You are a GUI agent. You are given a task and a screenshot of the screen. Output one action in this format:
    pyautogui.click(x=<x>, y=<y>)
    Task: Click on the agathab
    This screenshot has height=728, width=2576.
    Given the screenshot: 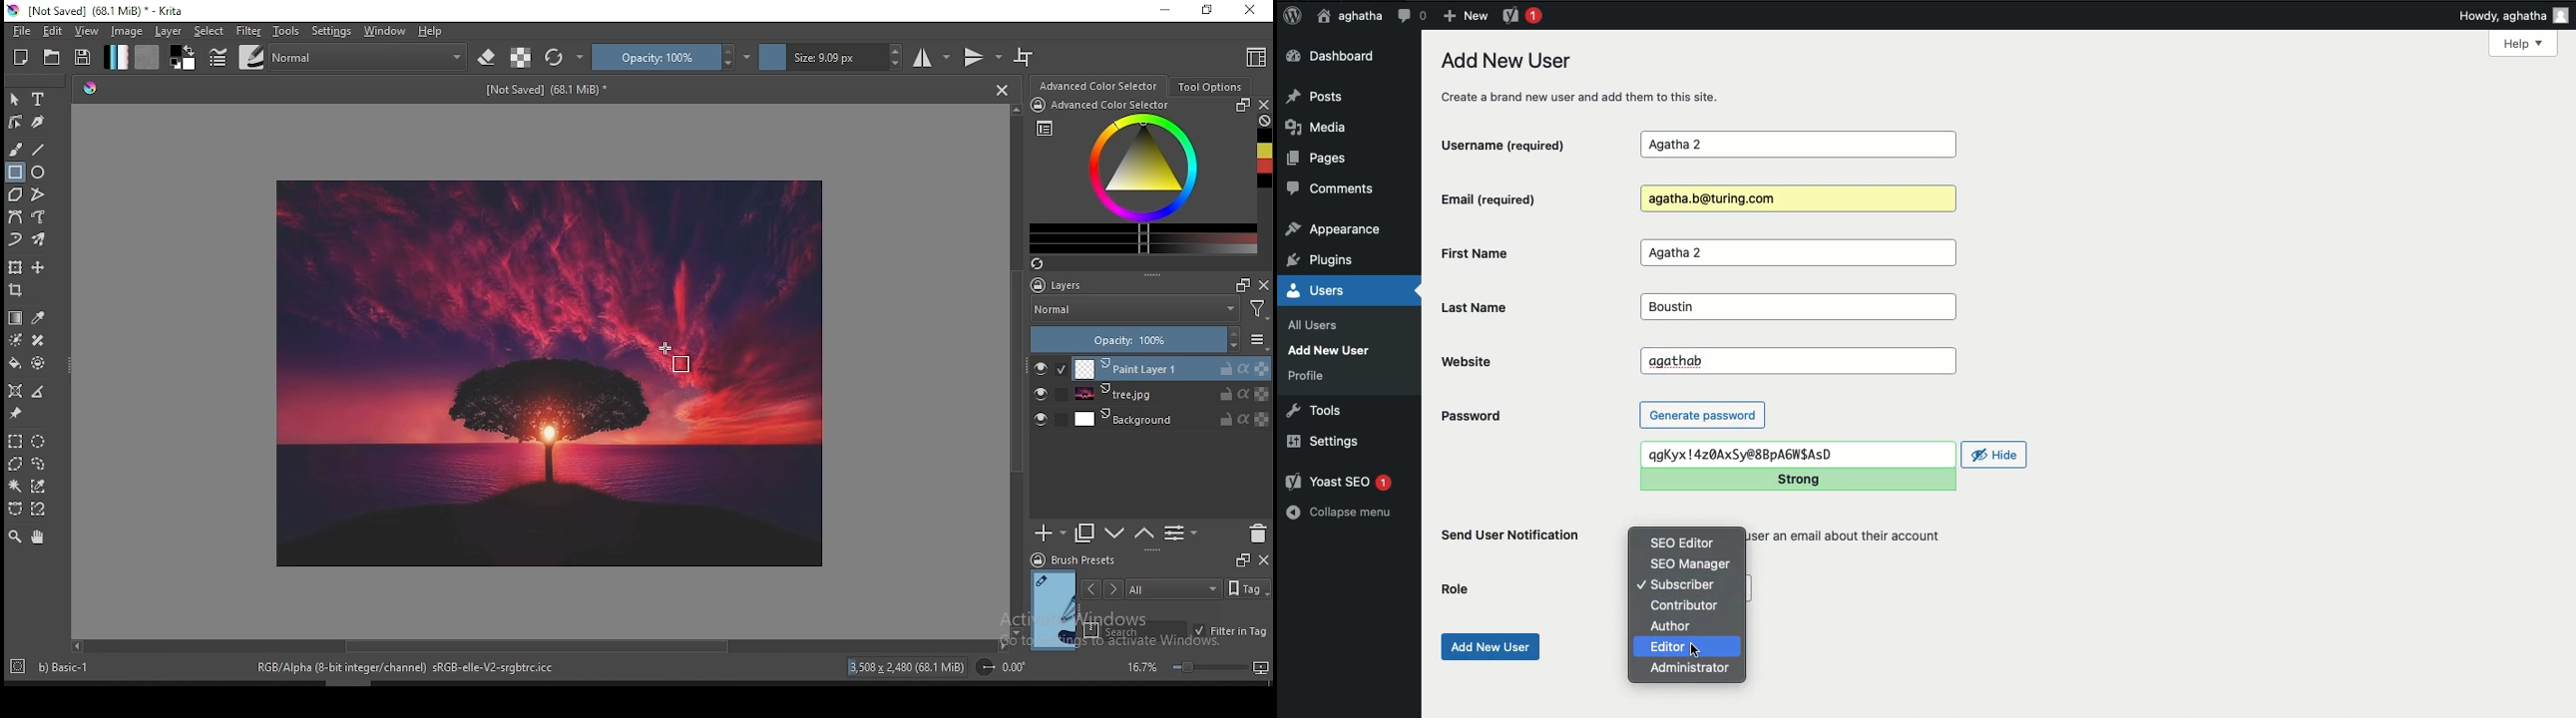 What is the action you would take?
    pyautogui.click(x=1800, y=361)
    